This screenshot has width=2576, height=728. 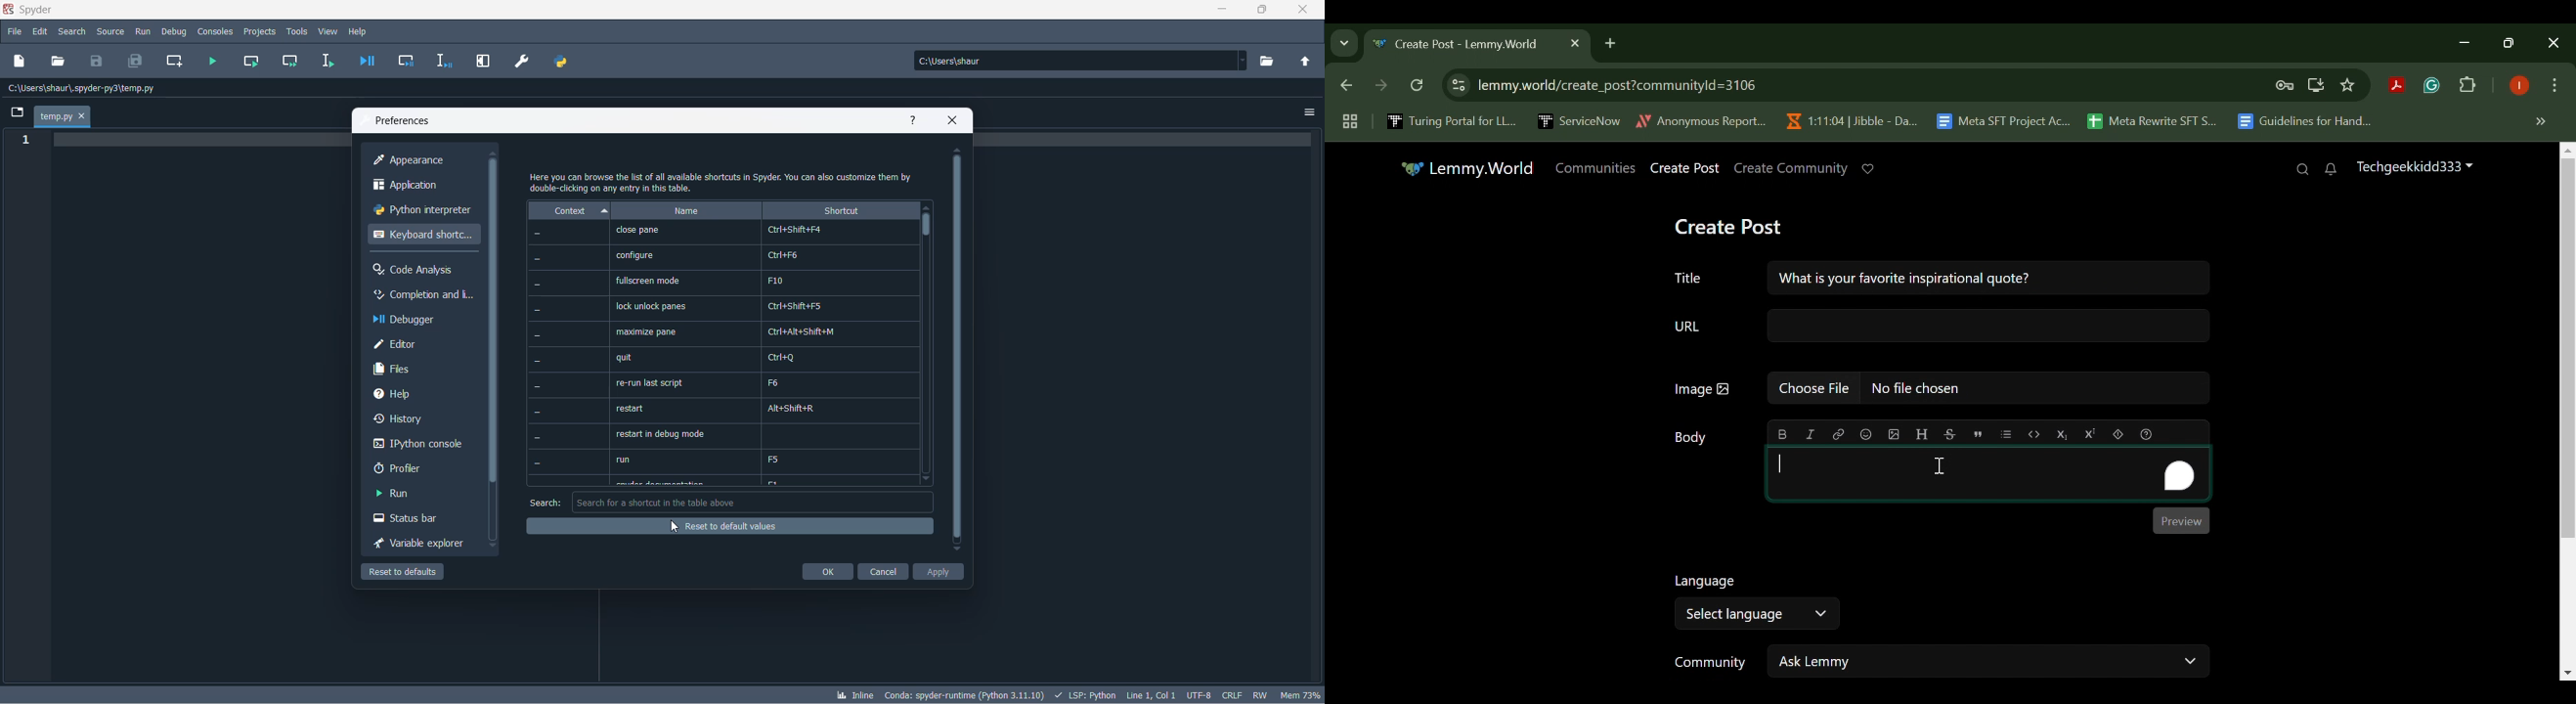 What do you see at coordinates (930, 227) in the screenshot?
I see `scrollbar` at bounding box center [930, 227].